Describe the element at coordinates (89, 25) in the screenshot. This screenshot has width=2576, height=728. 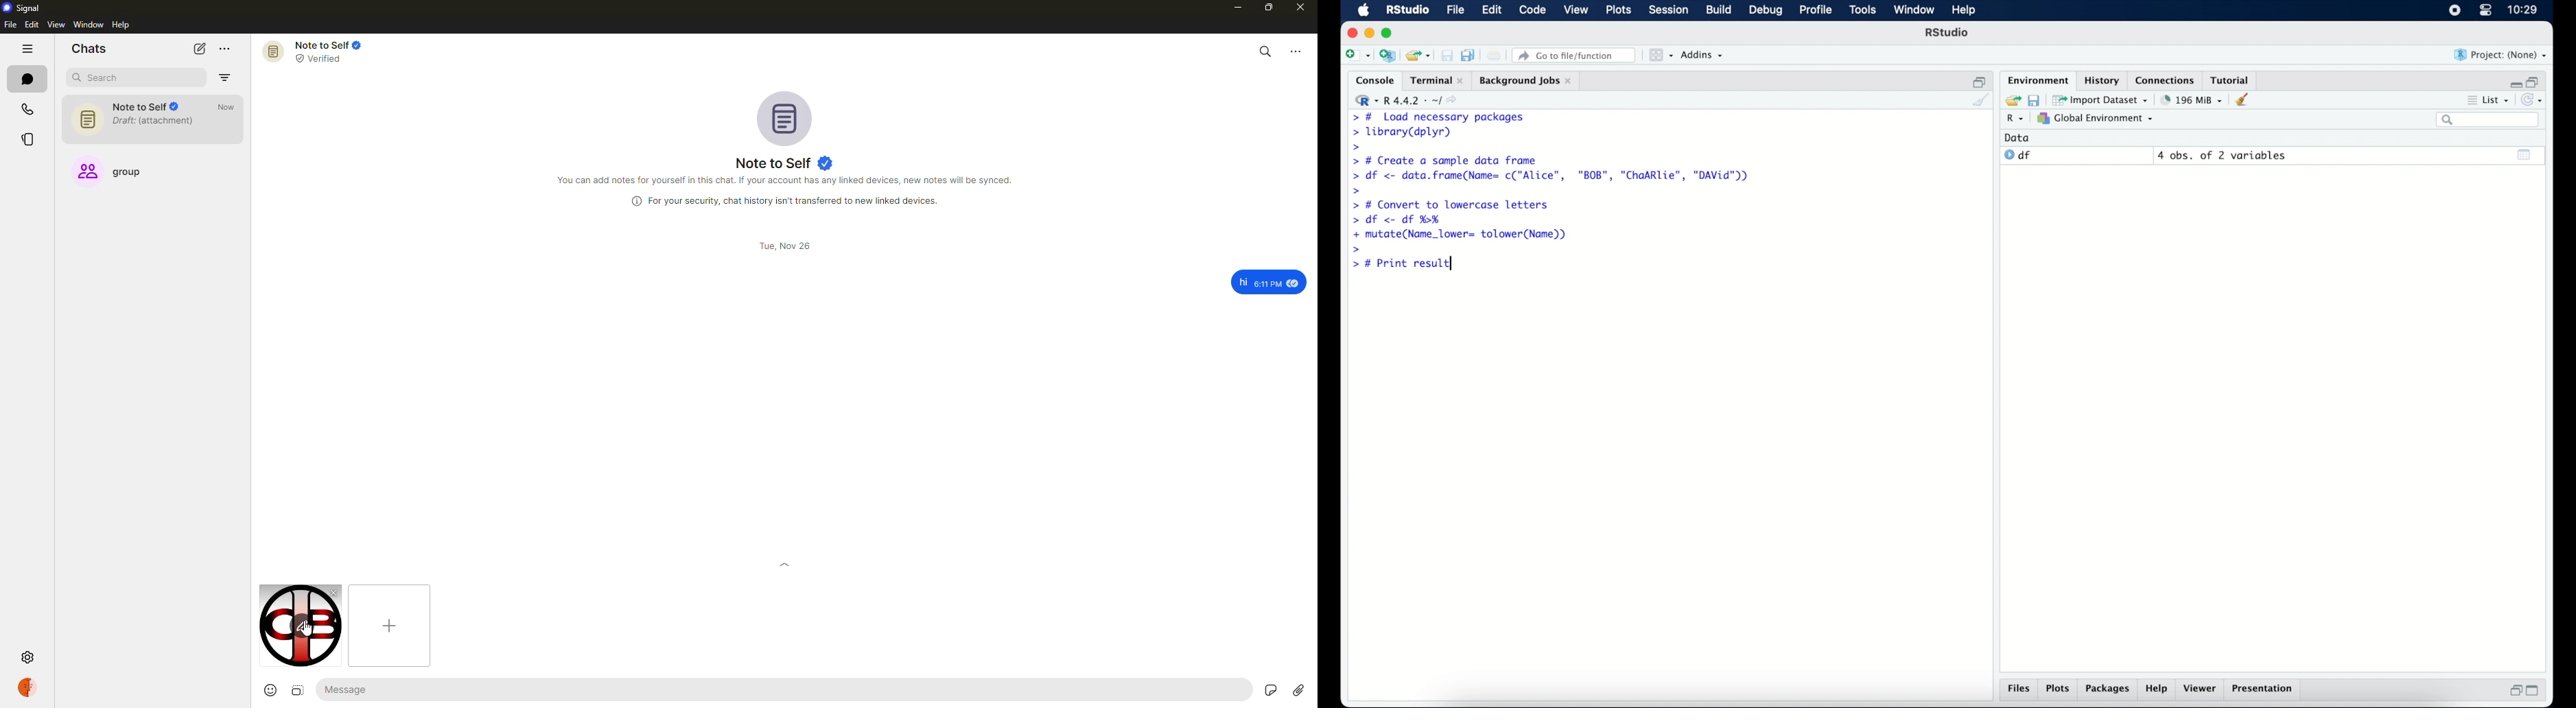
I see `window` at that location.